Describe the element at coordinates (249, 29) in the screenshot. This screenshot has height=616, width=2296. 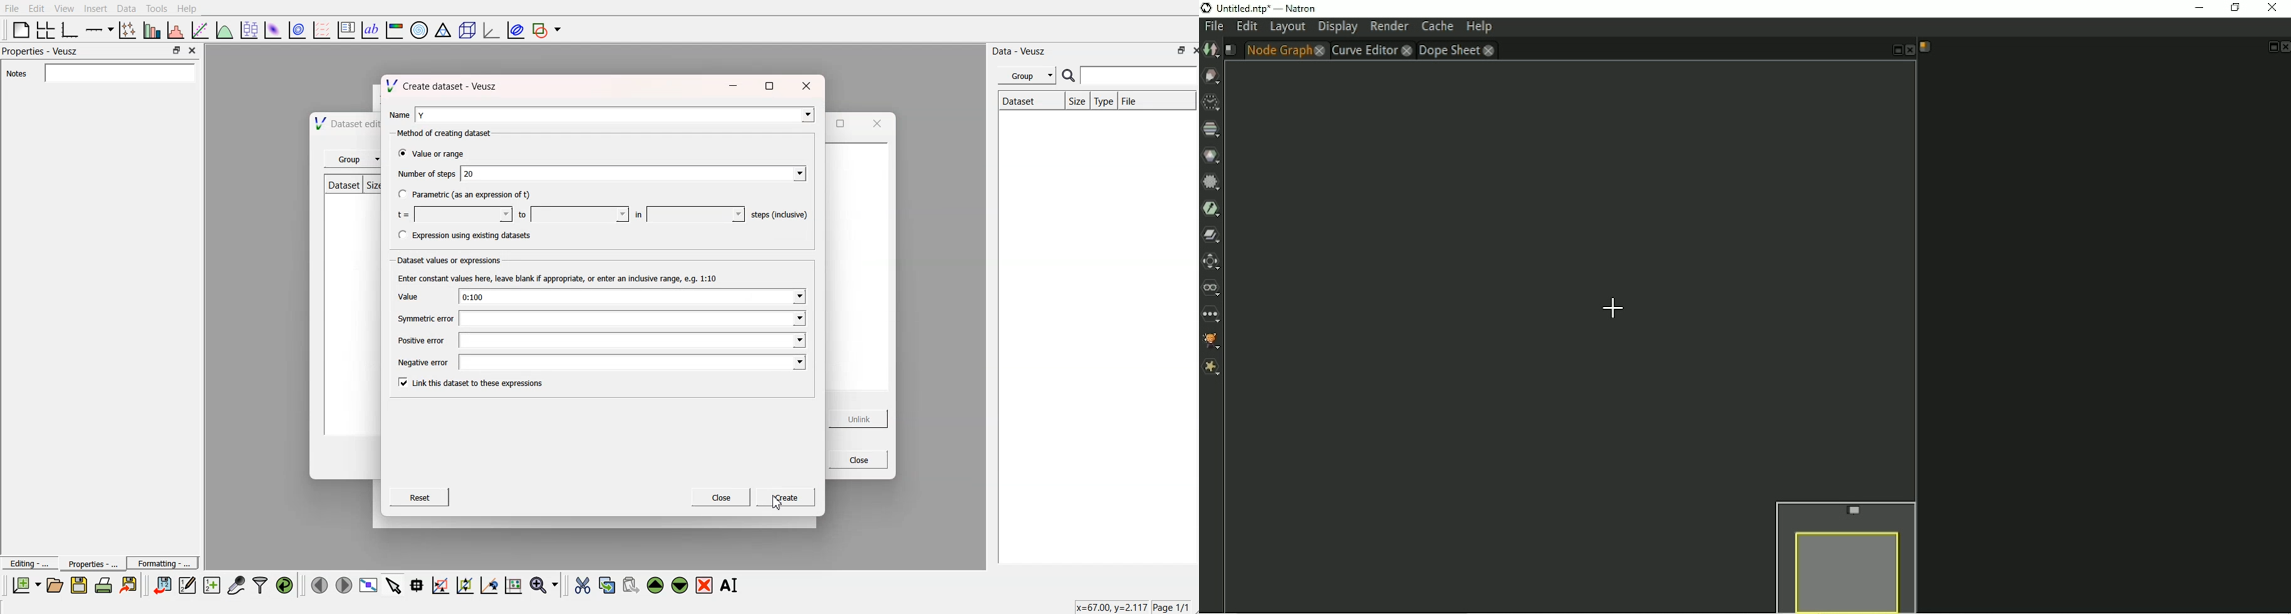
I see `plot box plots` at that location.